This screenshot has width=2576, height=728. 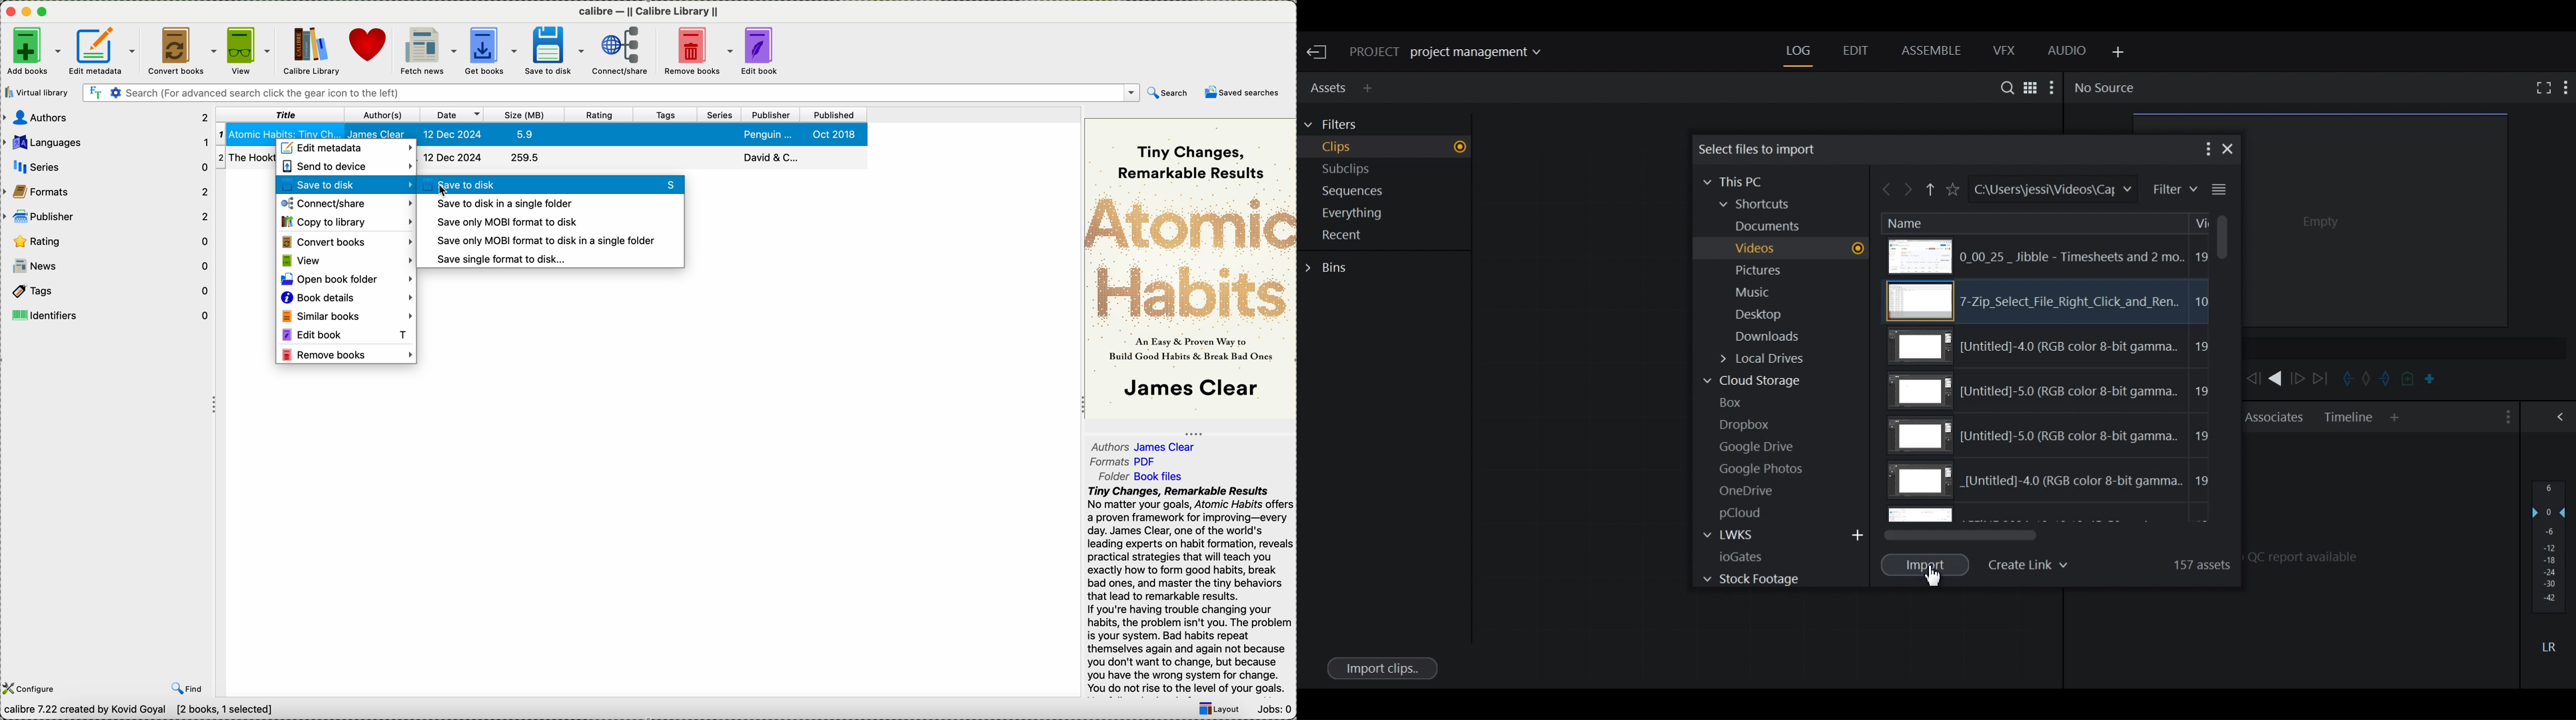 What do you see at coordinates (642, 158) in the screenshot?
I see `The hooktionary book details` at bounding box center [642, 158].